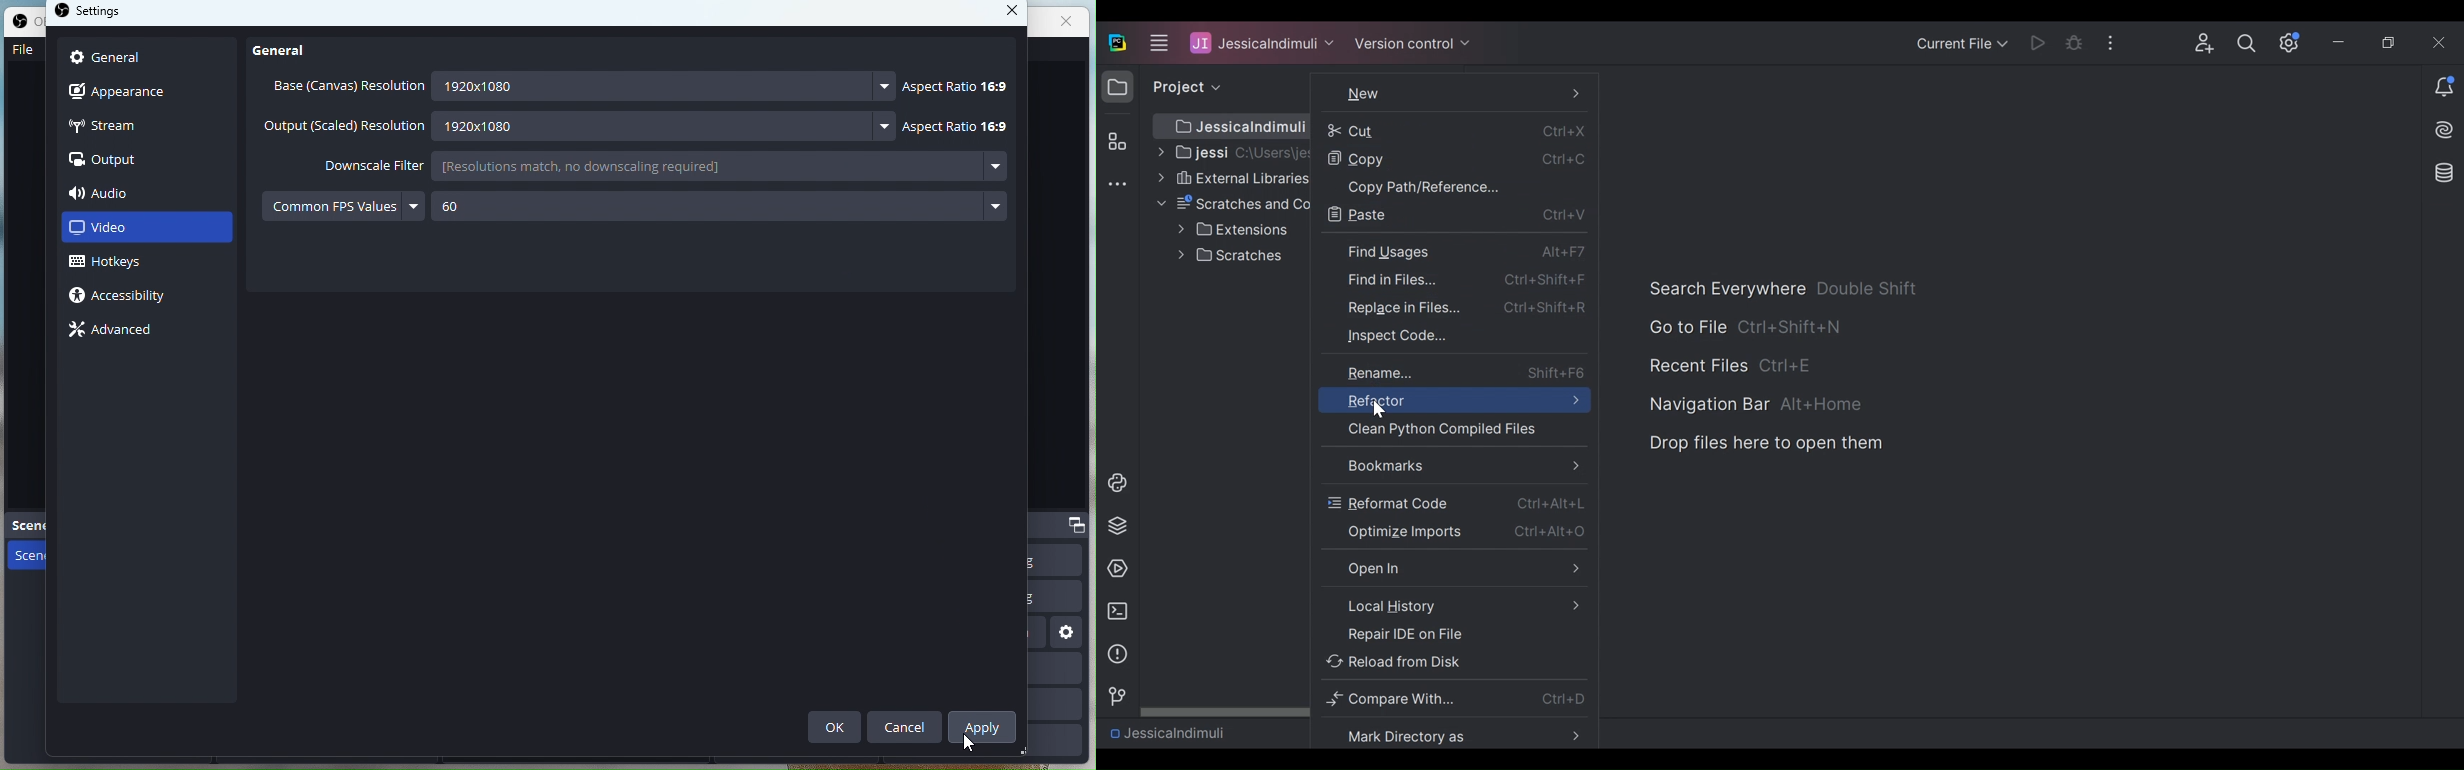 This screenshot has width=2464, height=784. I want to click on Advance, so click(116, 327).